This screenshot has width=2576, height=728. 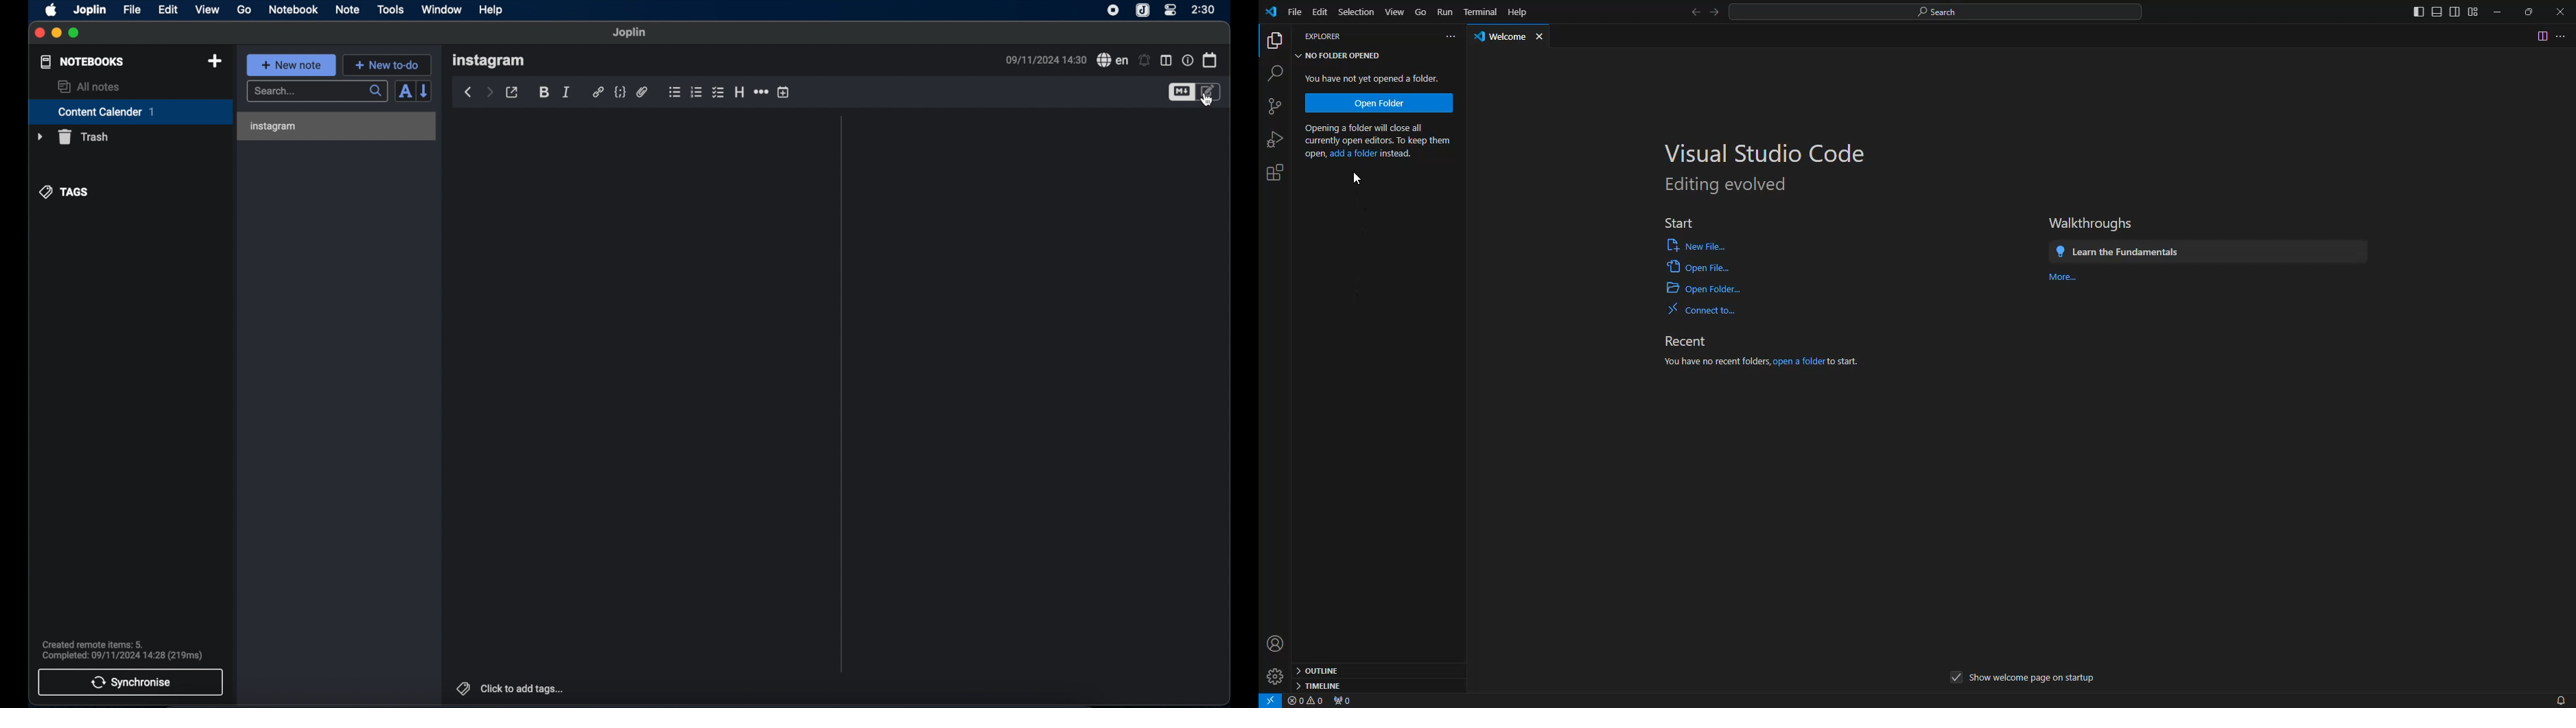 What do you see at coordinates (1446, 12) in the screenshot?
I see `run` at bounding box center [1446, 12].